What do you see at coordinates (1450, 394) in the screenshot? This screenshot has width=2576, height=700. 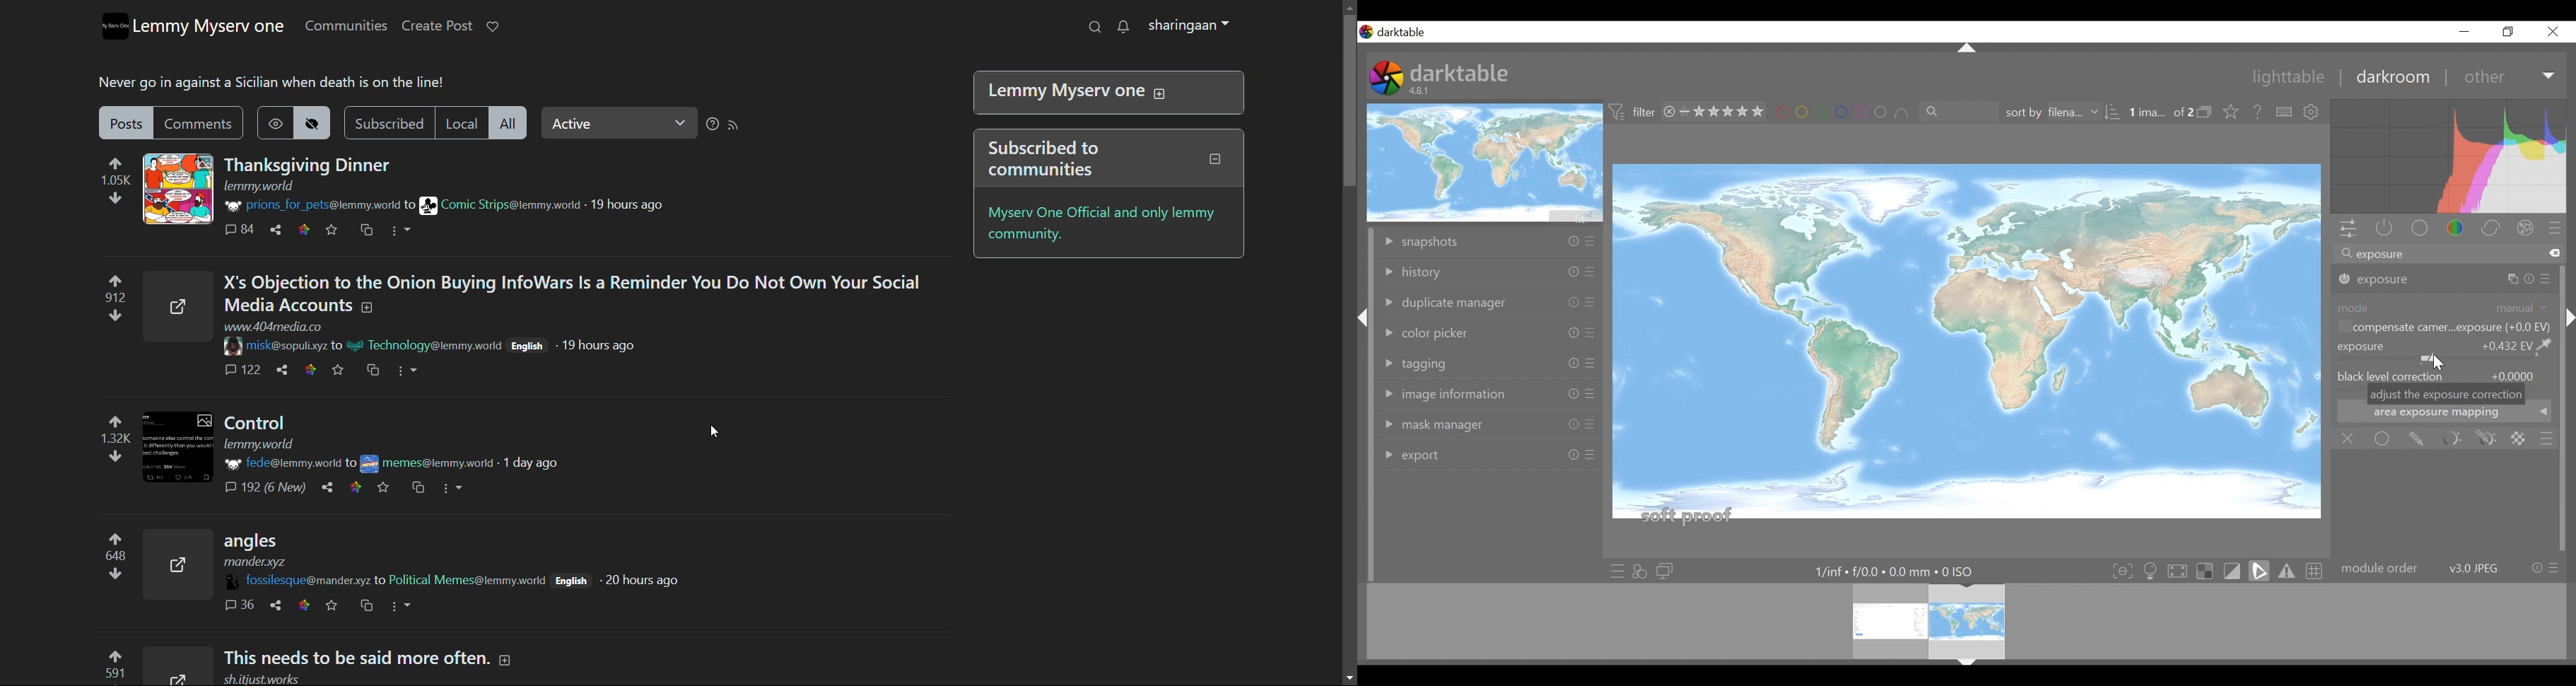 I see `image information` at bounding box center [1450, 394].